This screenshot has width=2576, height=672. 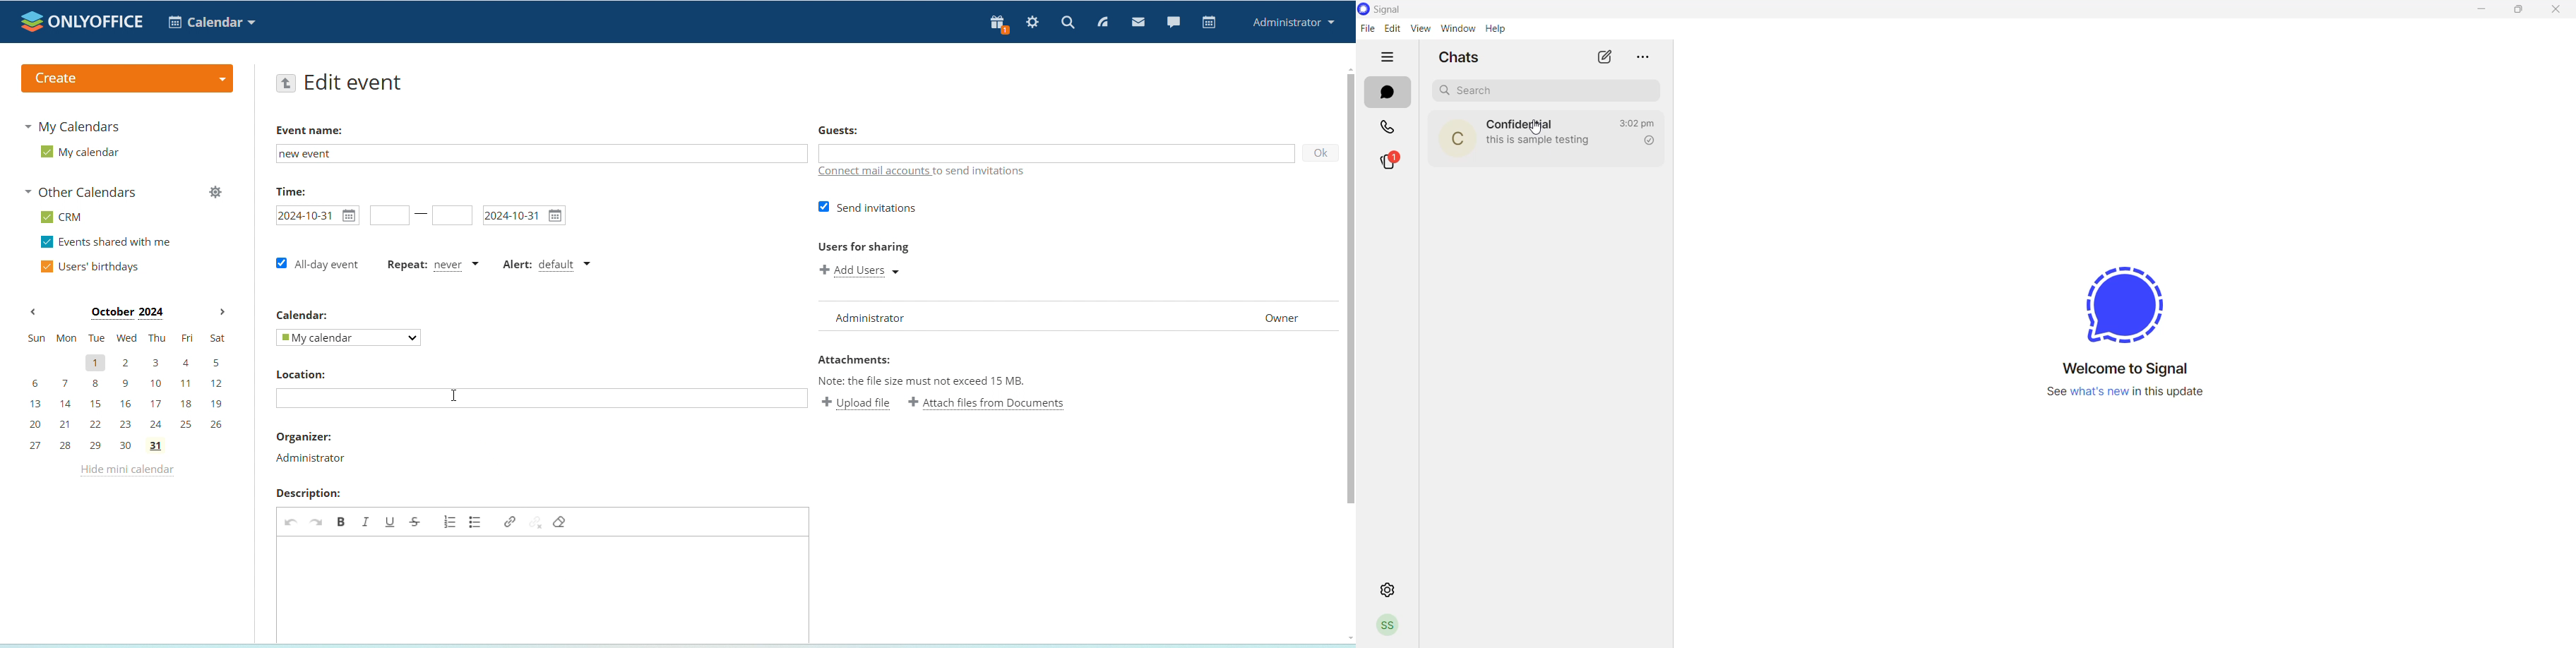 I want to click on italic, so click(x=366, y=521).